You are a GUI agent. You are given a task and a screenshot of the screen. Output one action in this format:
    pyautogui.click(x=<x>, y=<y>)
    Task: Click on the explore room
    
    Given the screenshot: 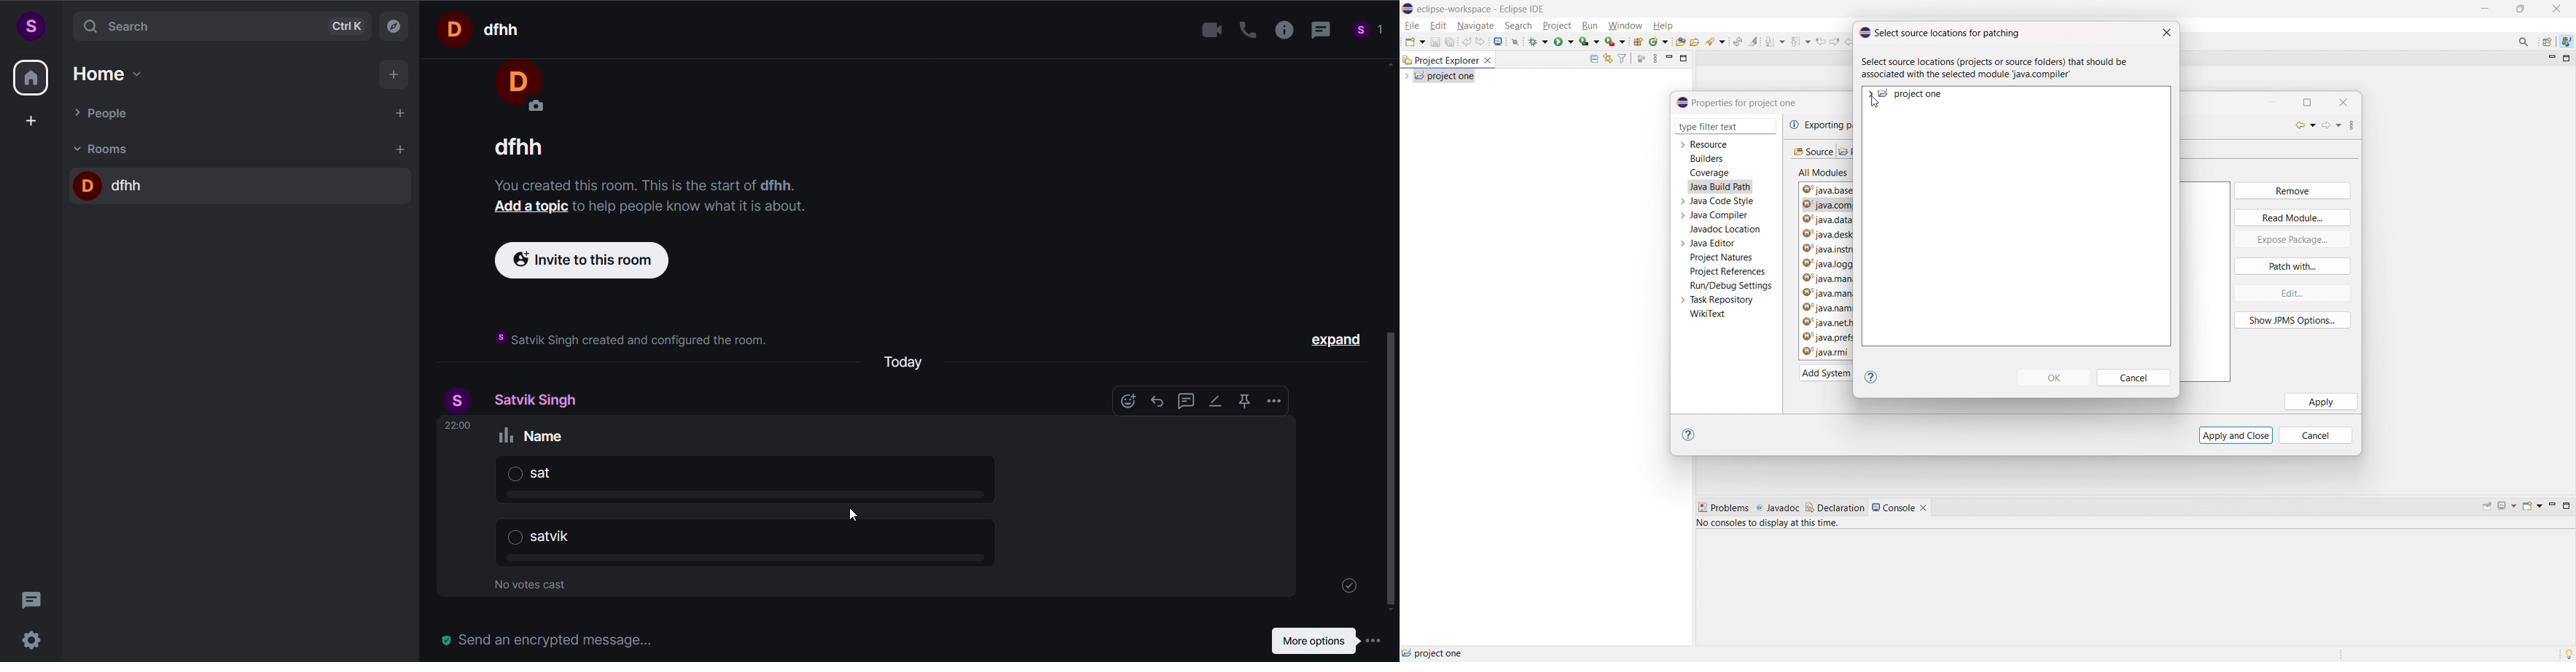 What is the action you would take?
    pyautogui.click(x=395, y=25)
    